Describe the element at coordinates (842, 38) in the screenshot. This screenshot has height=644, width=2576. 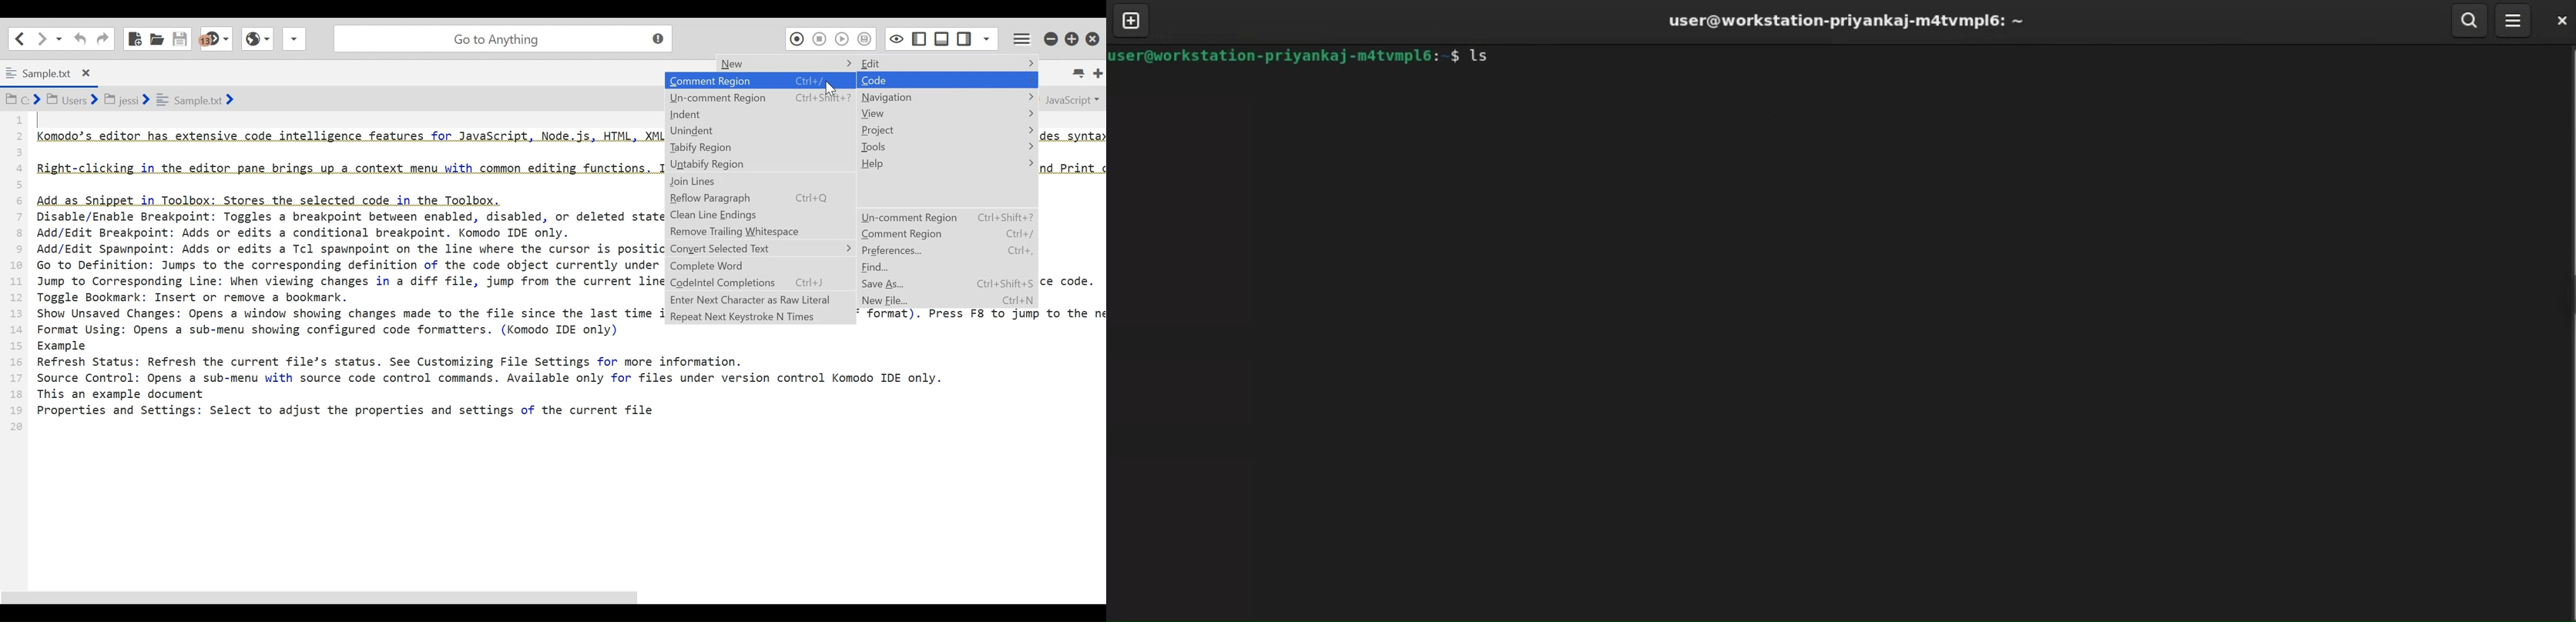
I see `Play Last Macro` at that location.